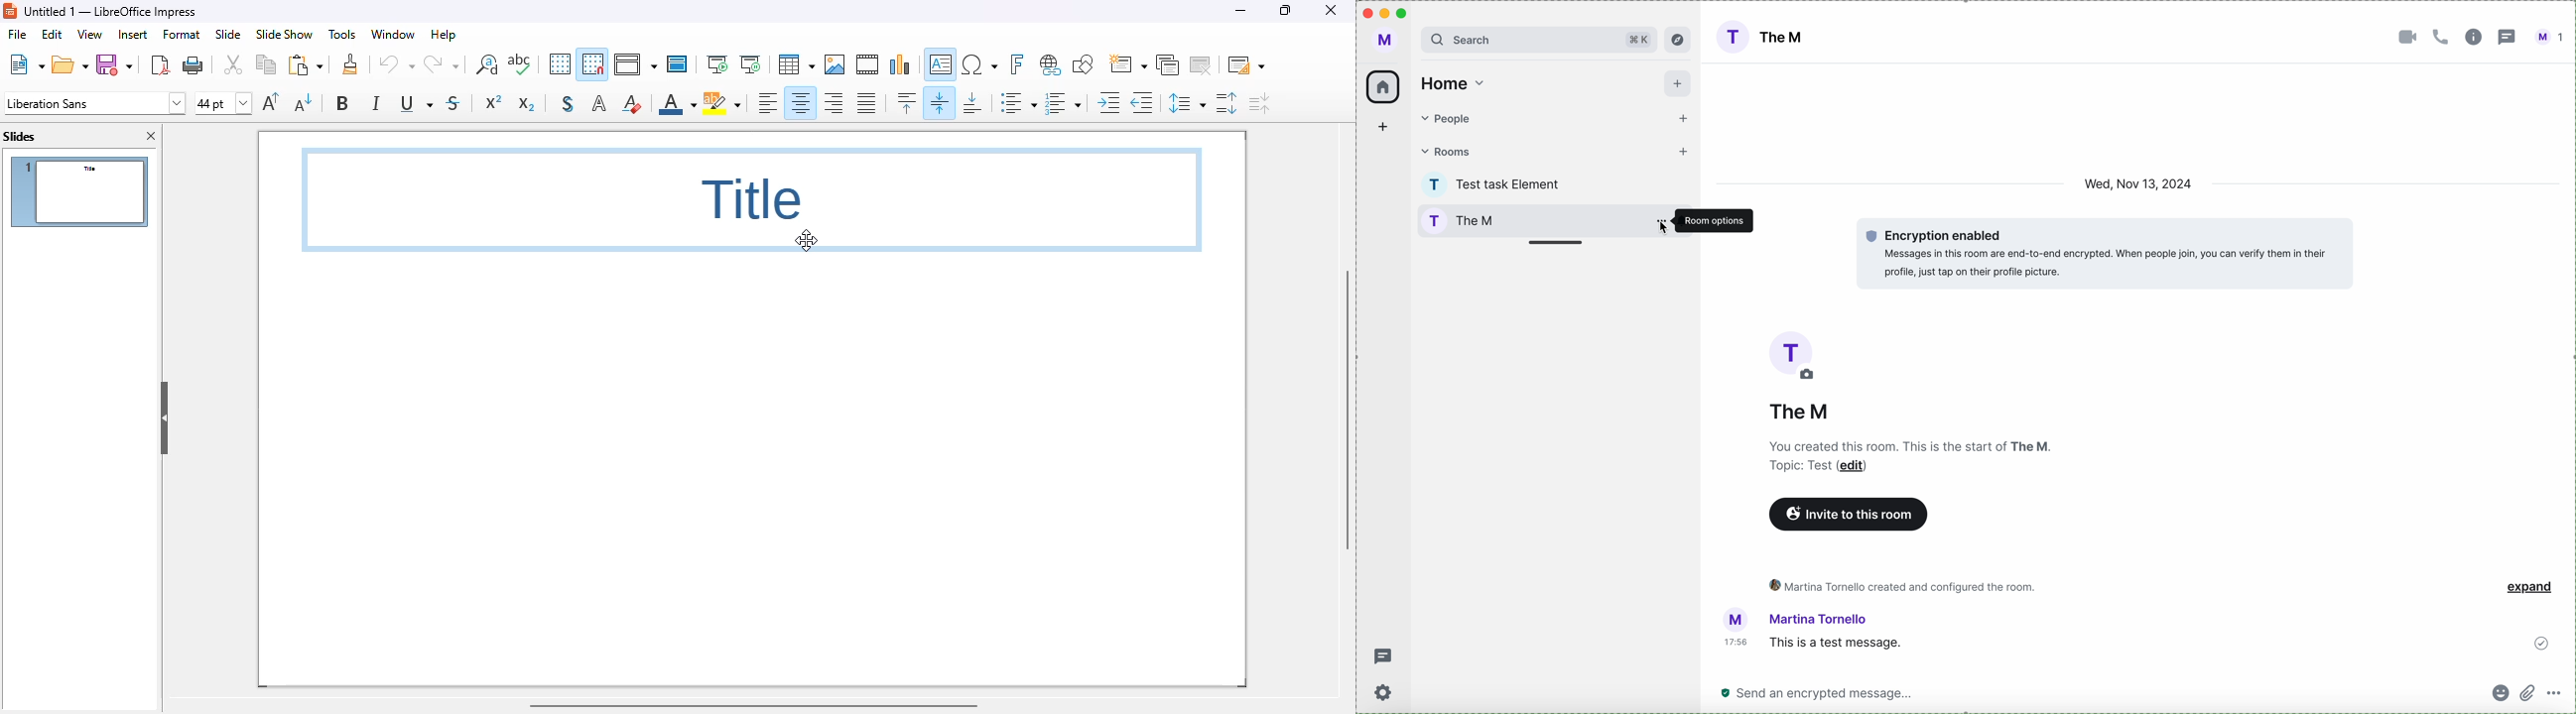  Describe the element at coordinates (1383, 87) in the screenshot. I see `home icon` at that location.